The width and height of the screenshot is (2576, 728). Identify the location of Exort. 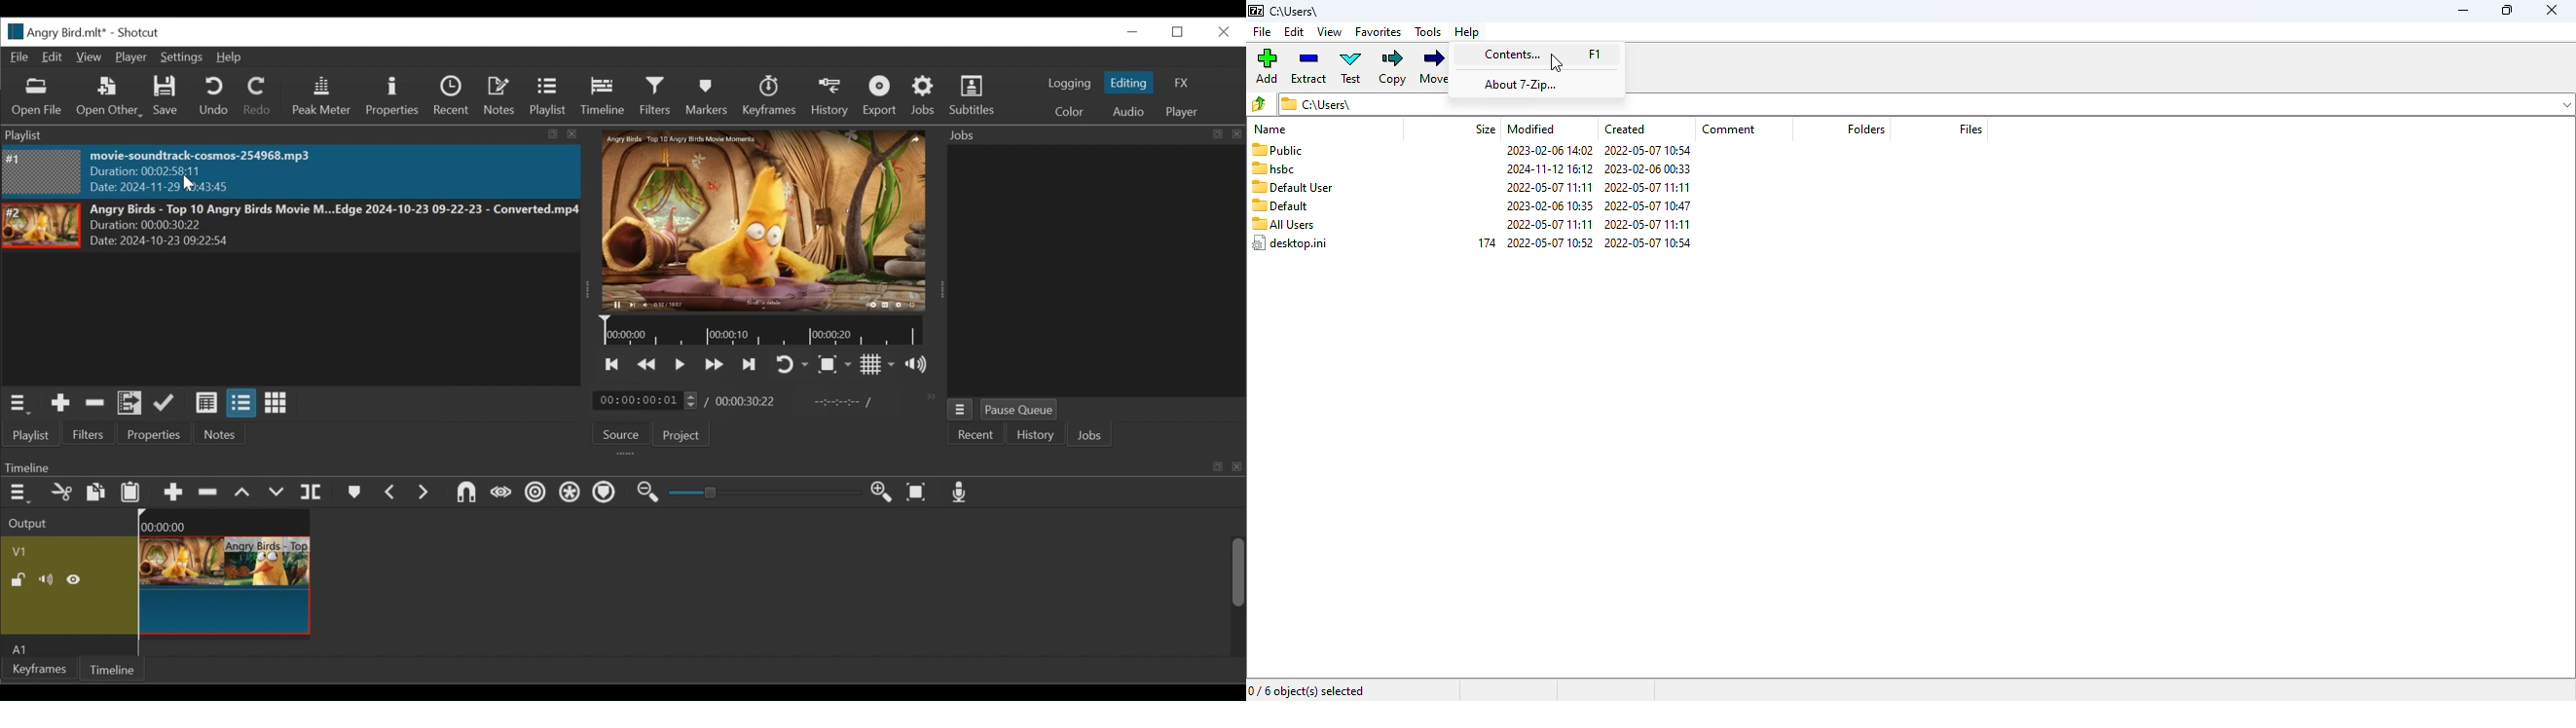
(881, 97).